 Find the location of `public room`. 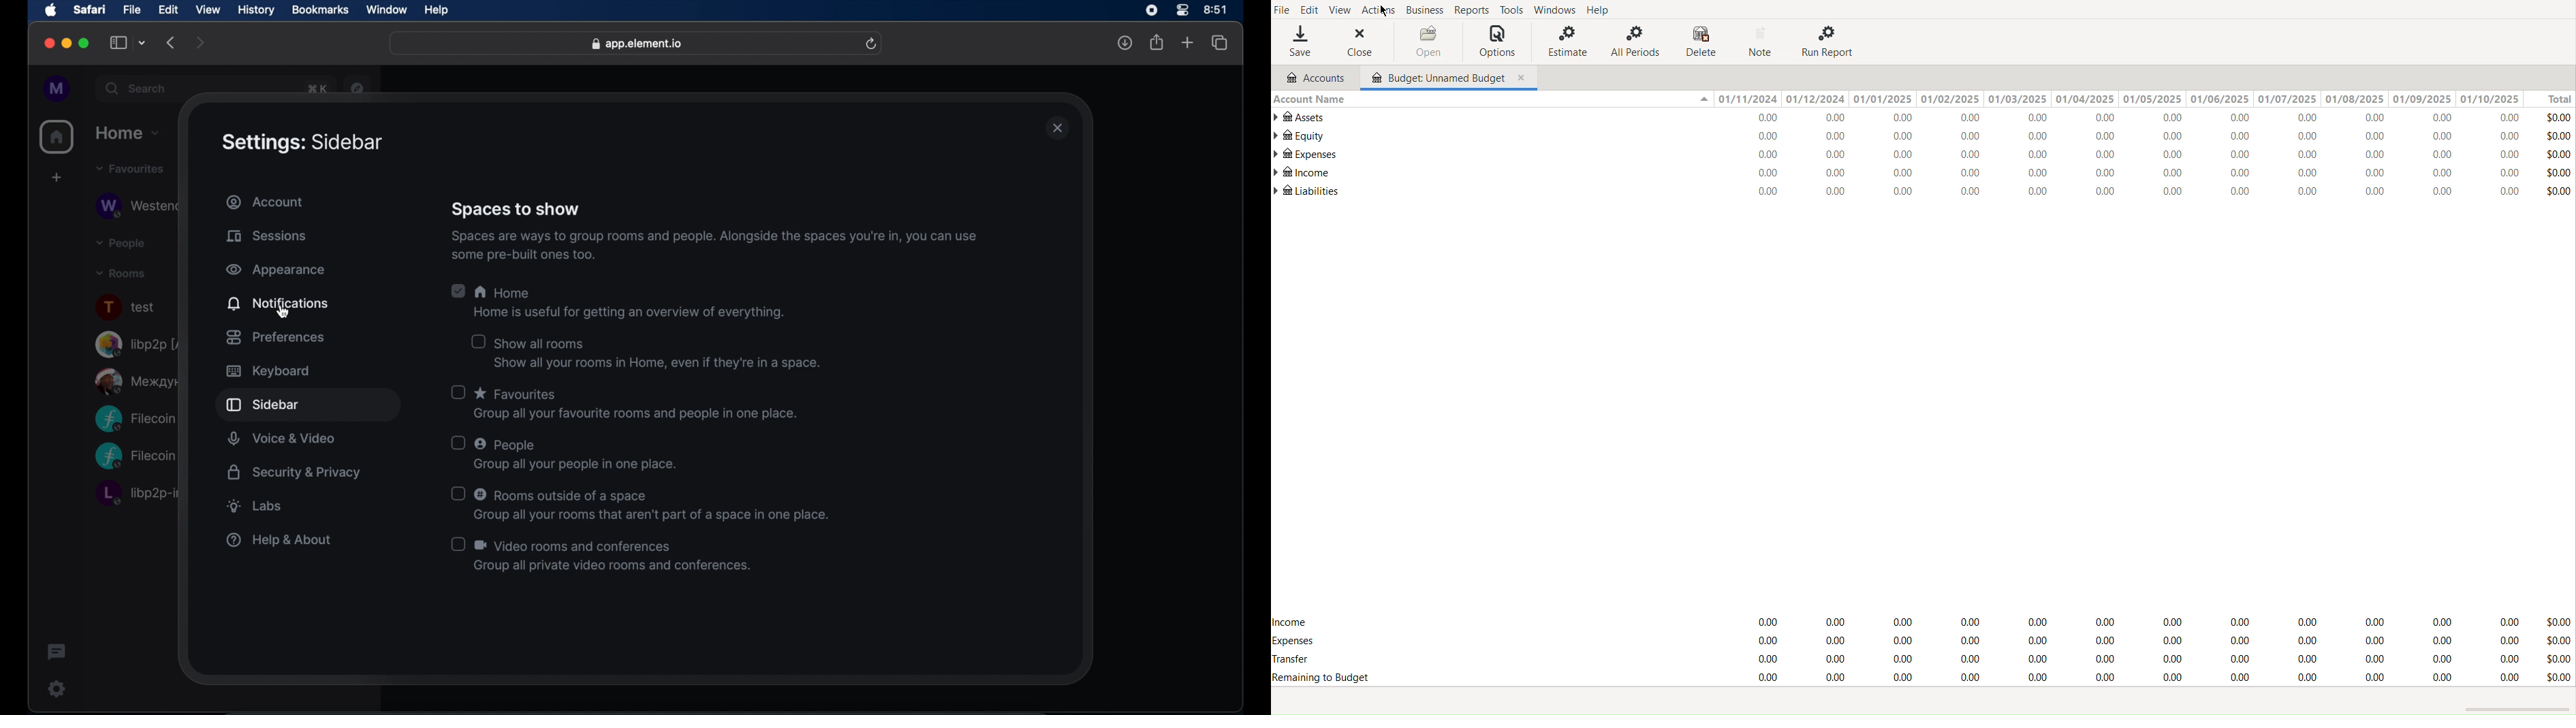

public room is located at coordinates (138, 381).